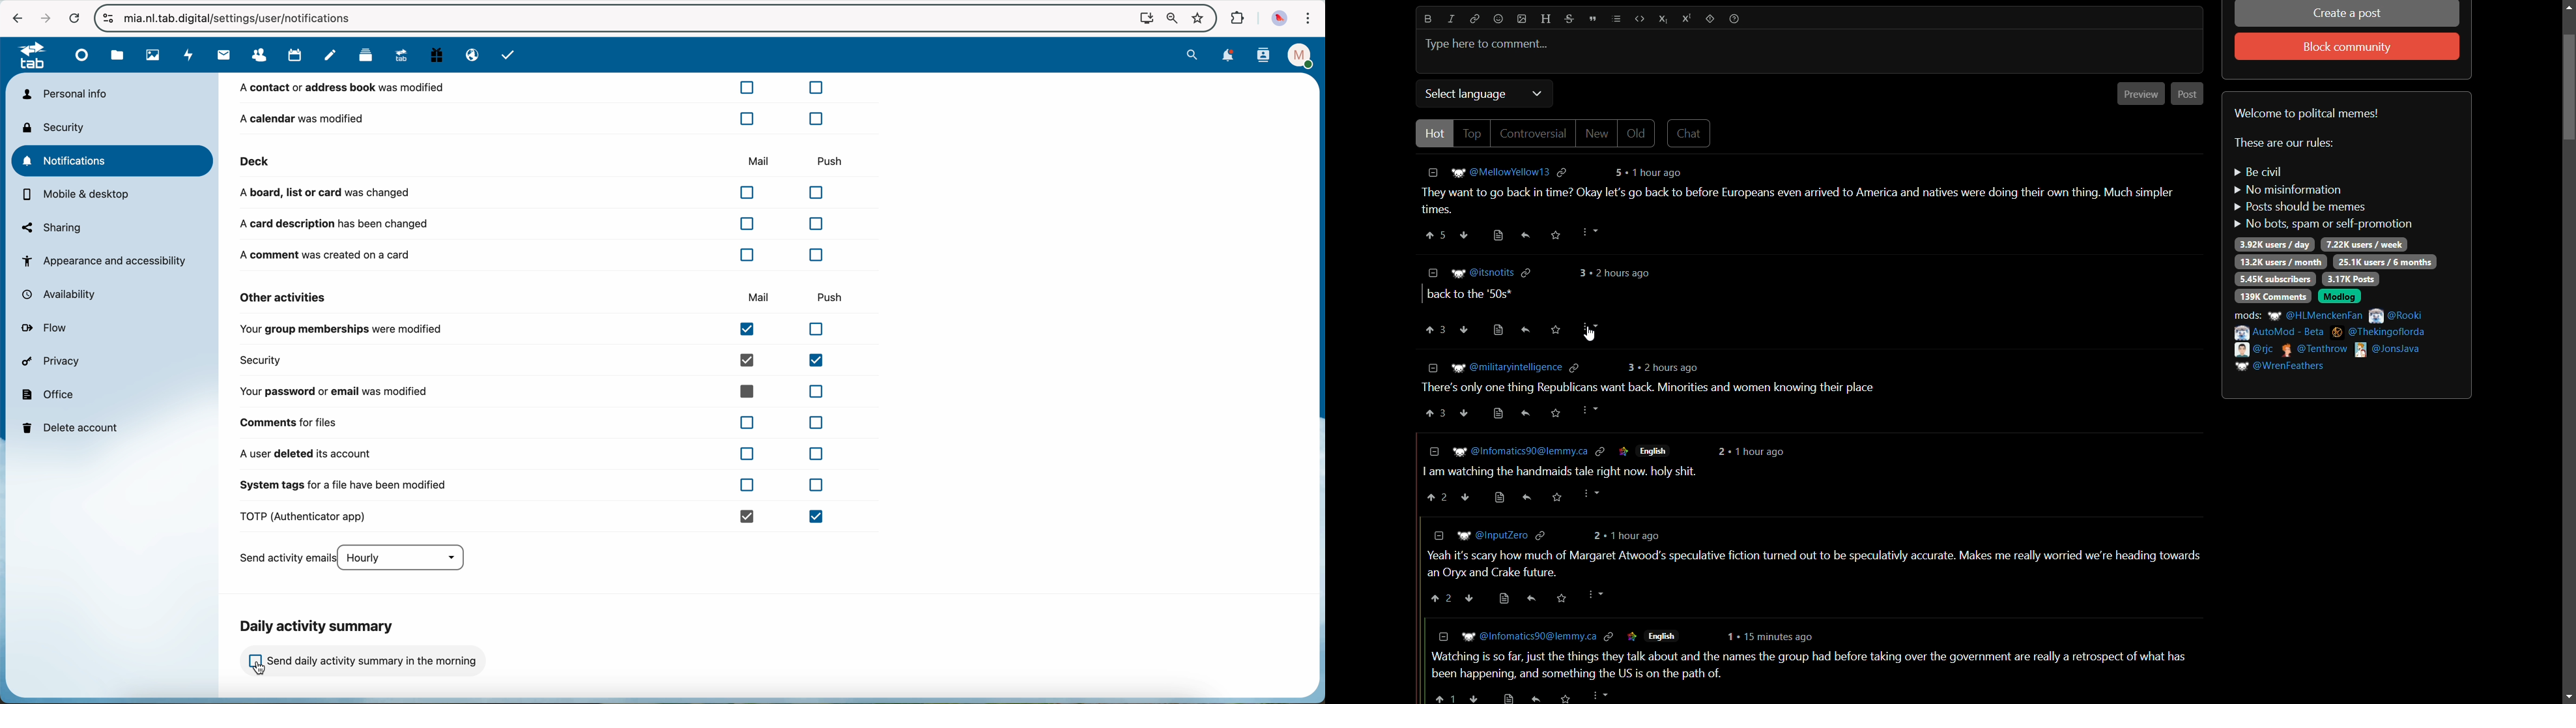 This screenshot has width=2576, height=728. What do you see at coordinates (536, 255) in the screenshot?
I see `a comment was created on a card` at bounding box center [536, 255].